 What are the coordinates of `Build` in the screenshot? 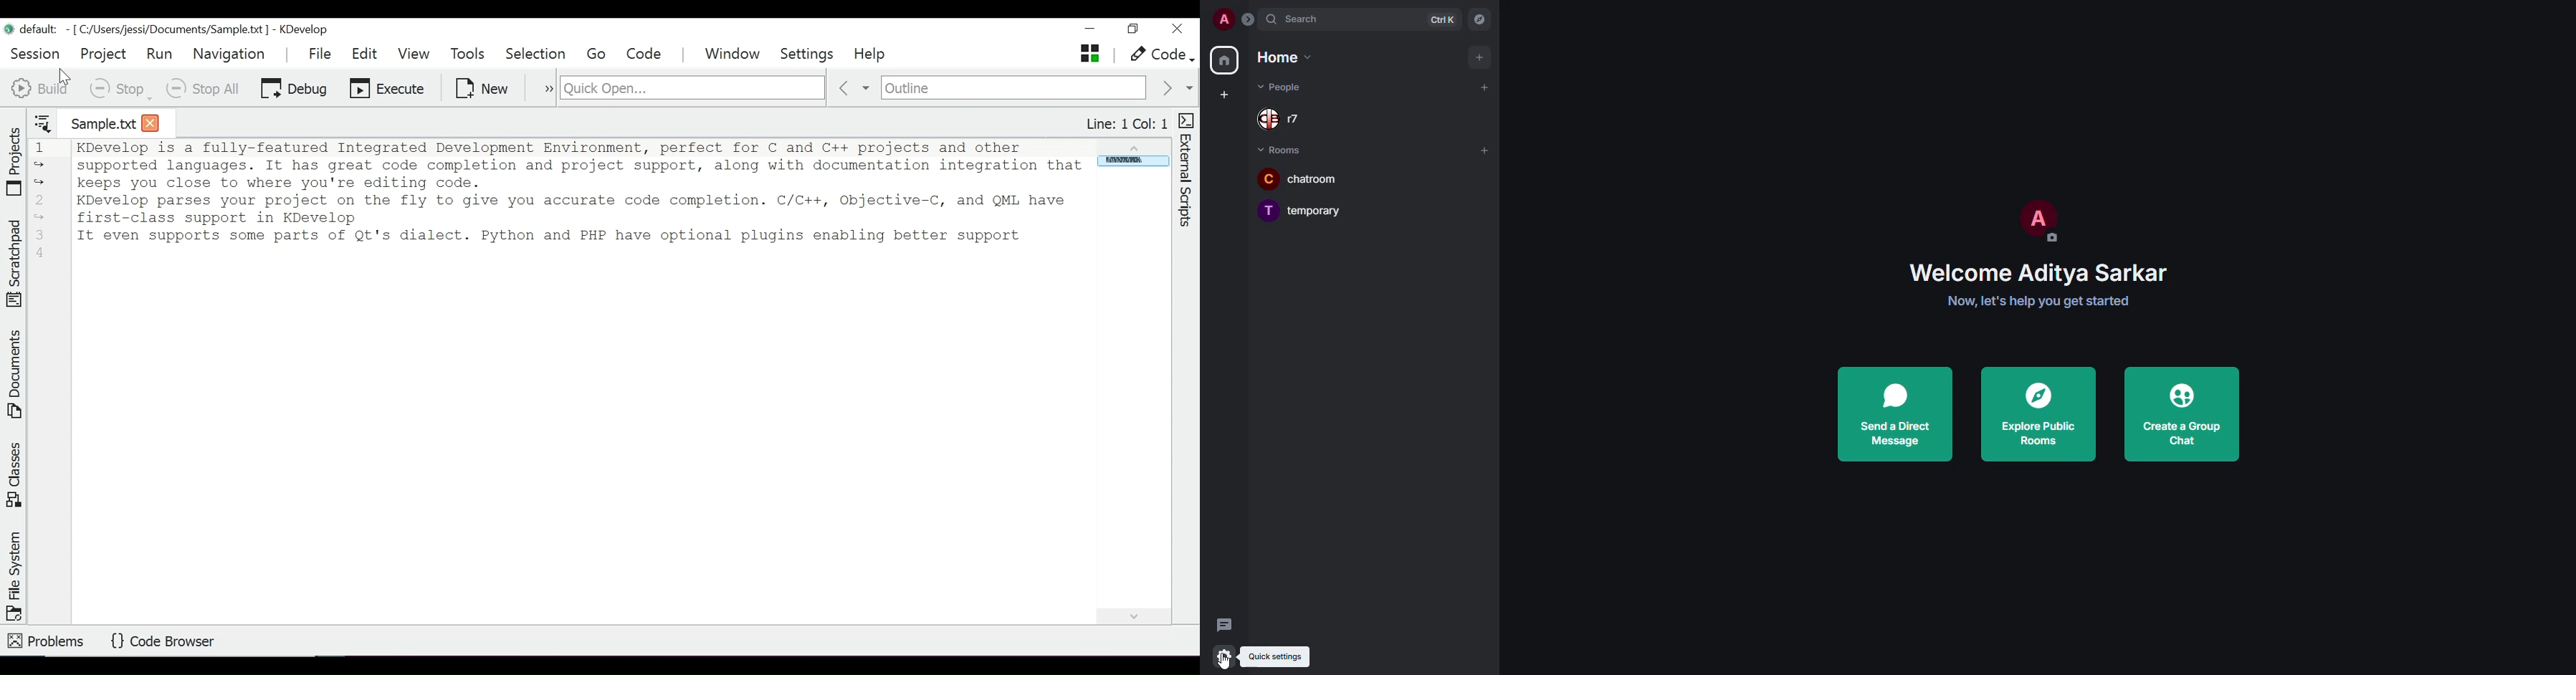 It's located at (44, 89).